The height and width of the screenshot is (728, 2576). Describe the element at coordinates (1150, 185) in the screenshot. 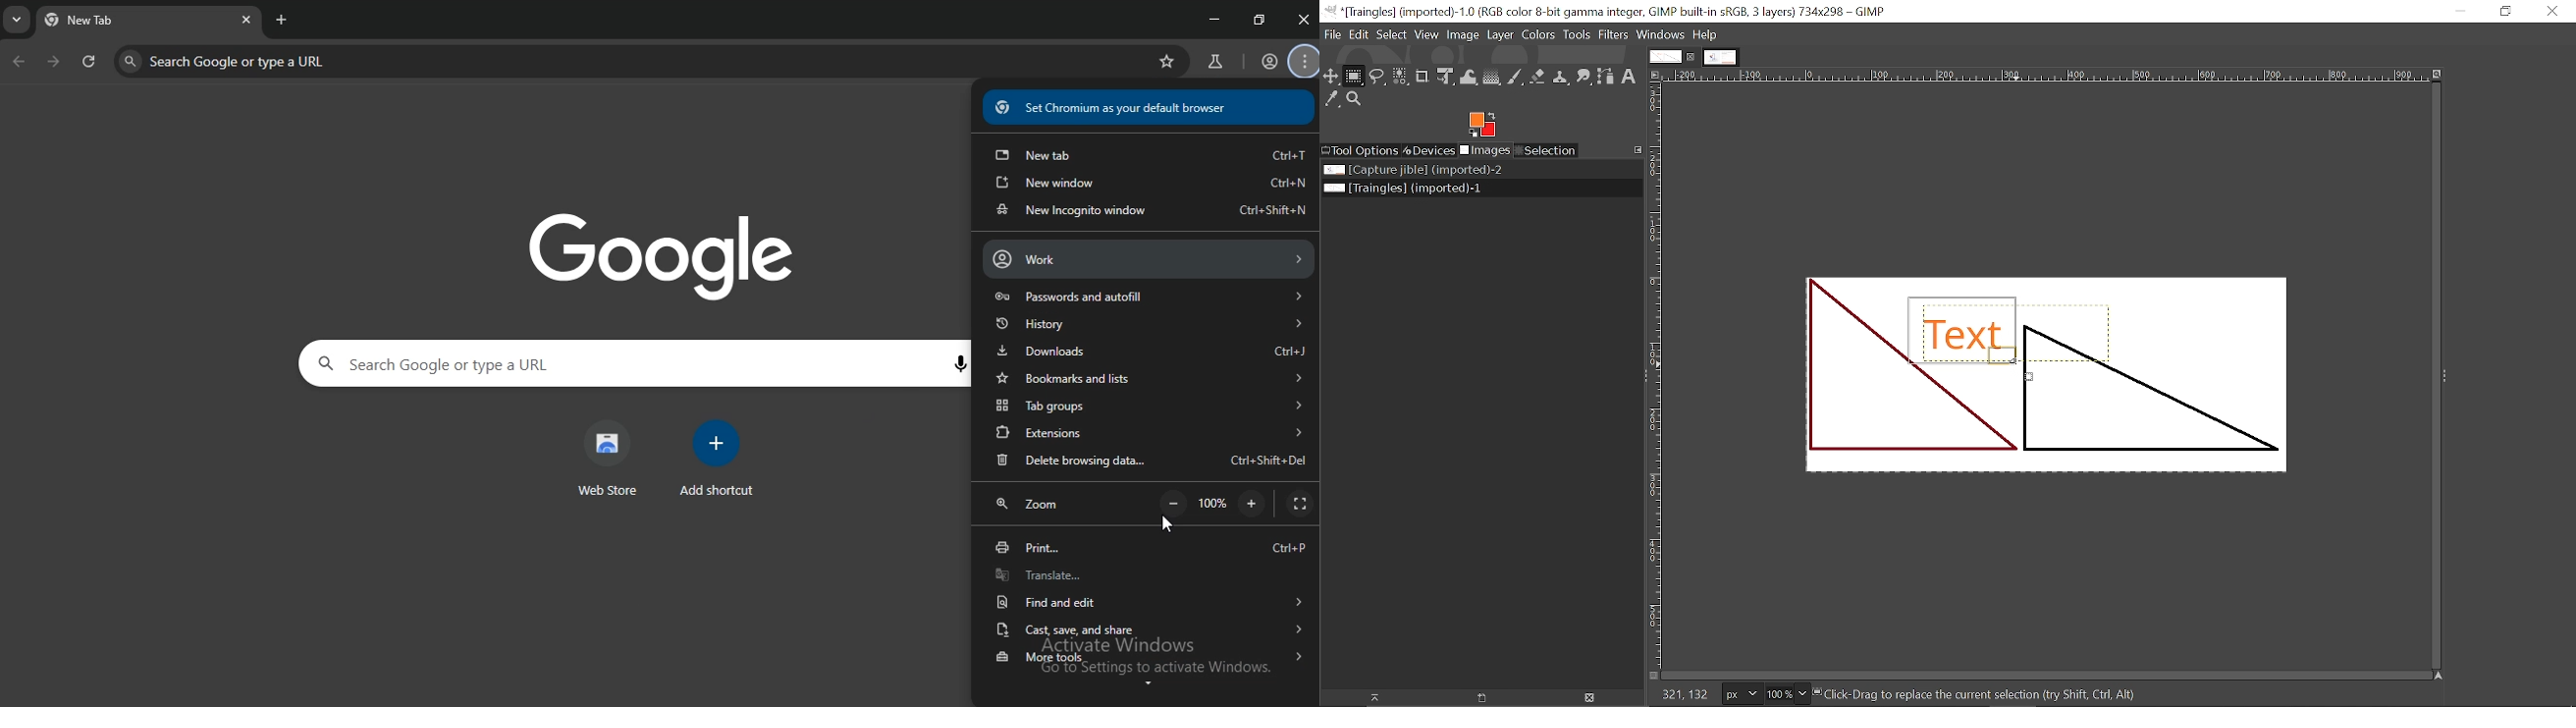

I see `new window` at that location.